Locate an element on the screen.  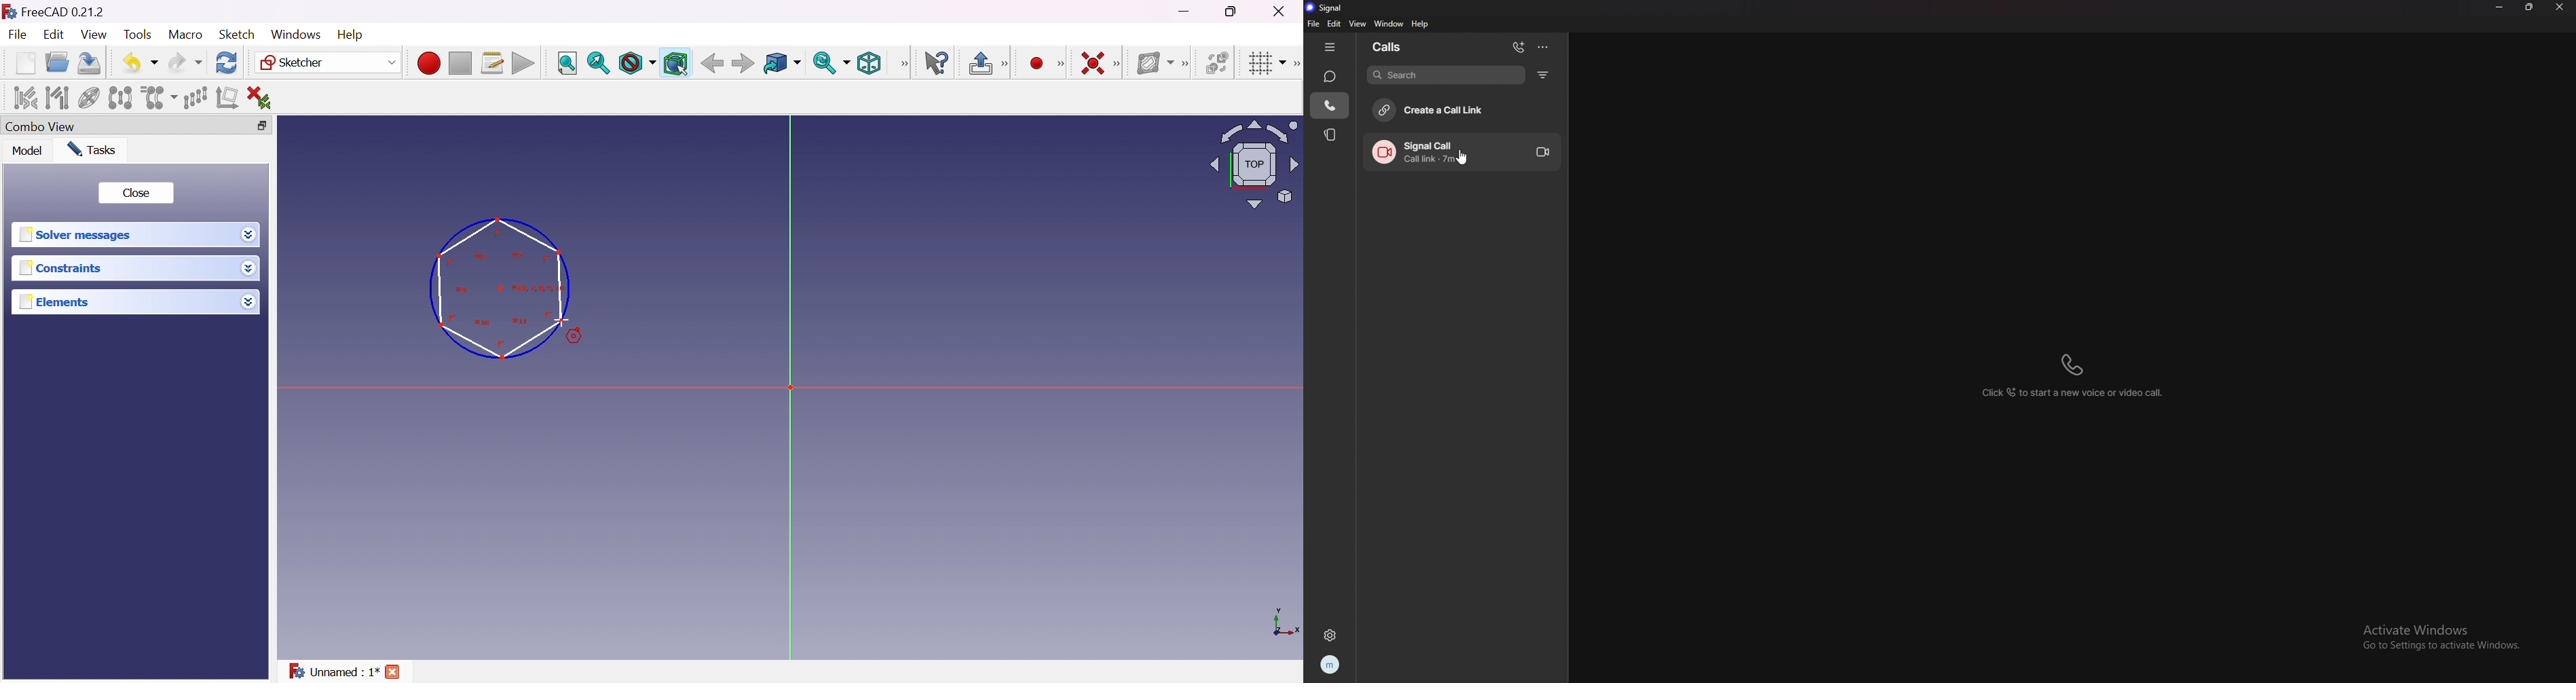
Macros... is located at coordinates (492, 63).